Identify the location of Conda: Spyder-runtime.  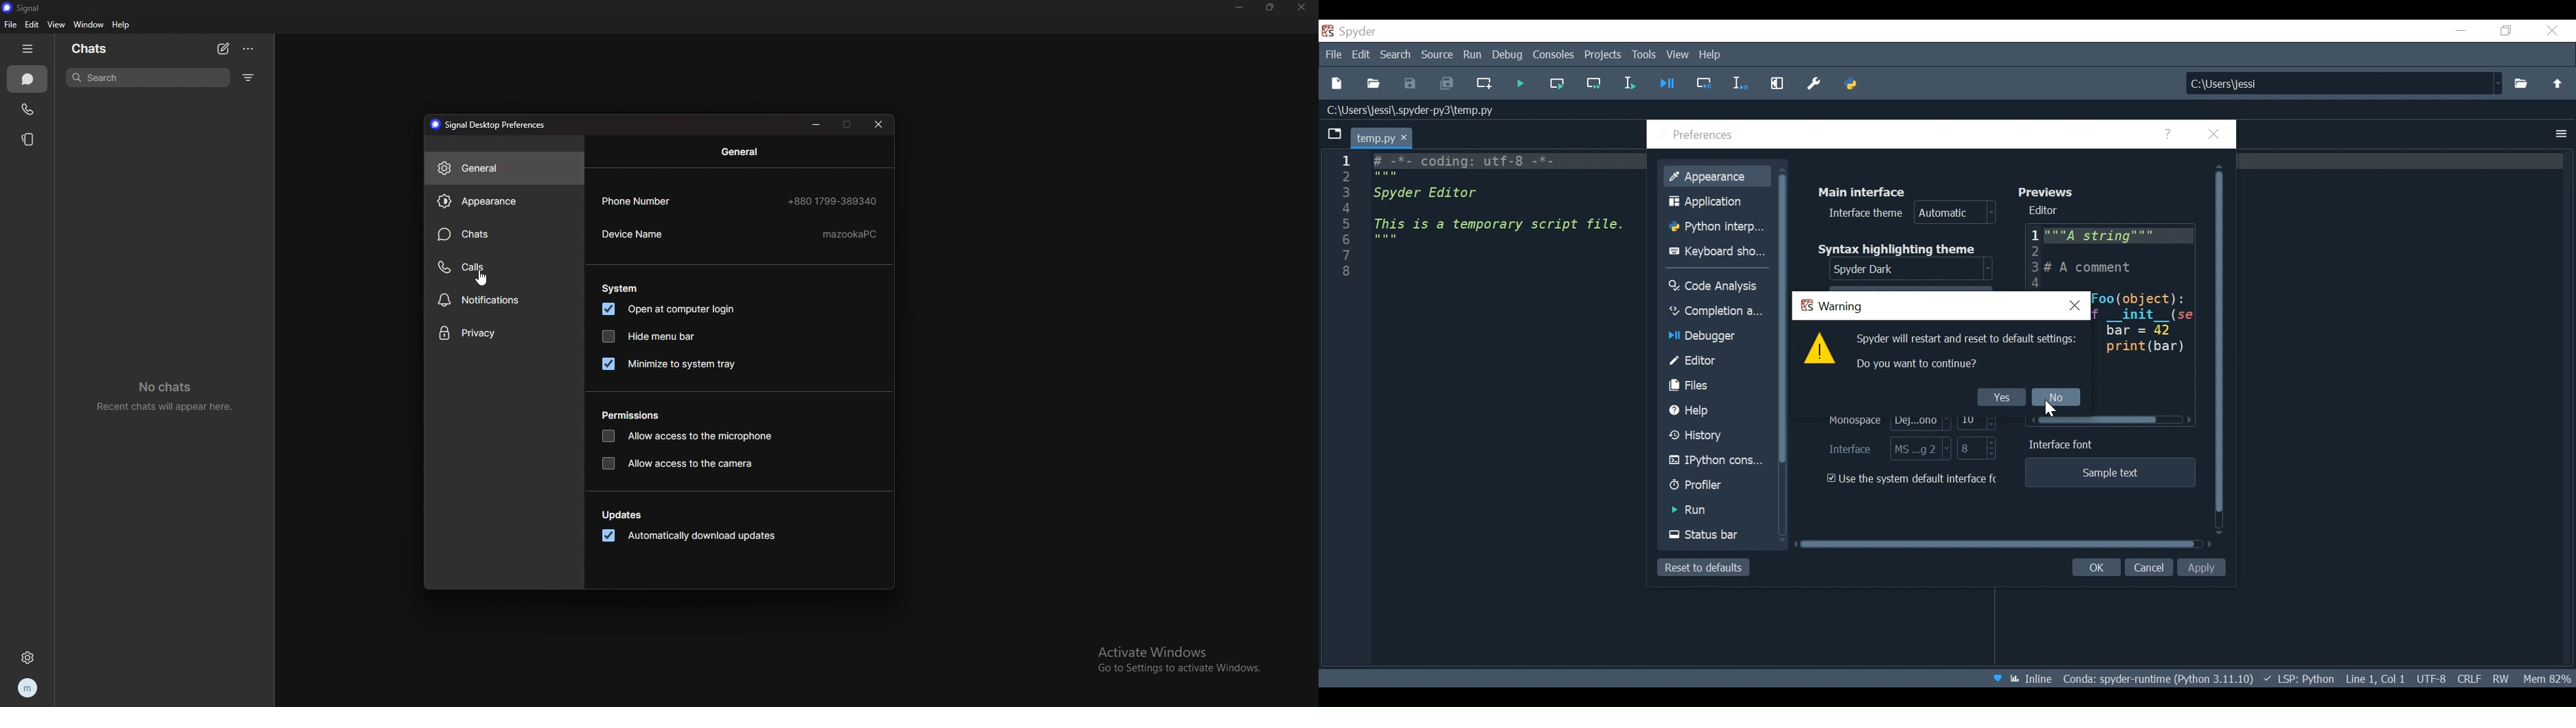
(2157, 679).